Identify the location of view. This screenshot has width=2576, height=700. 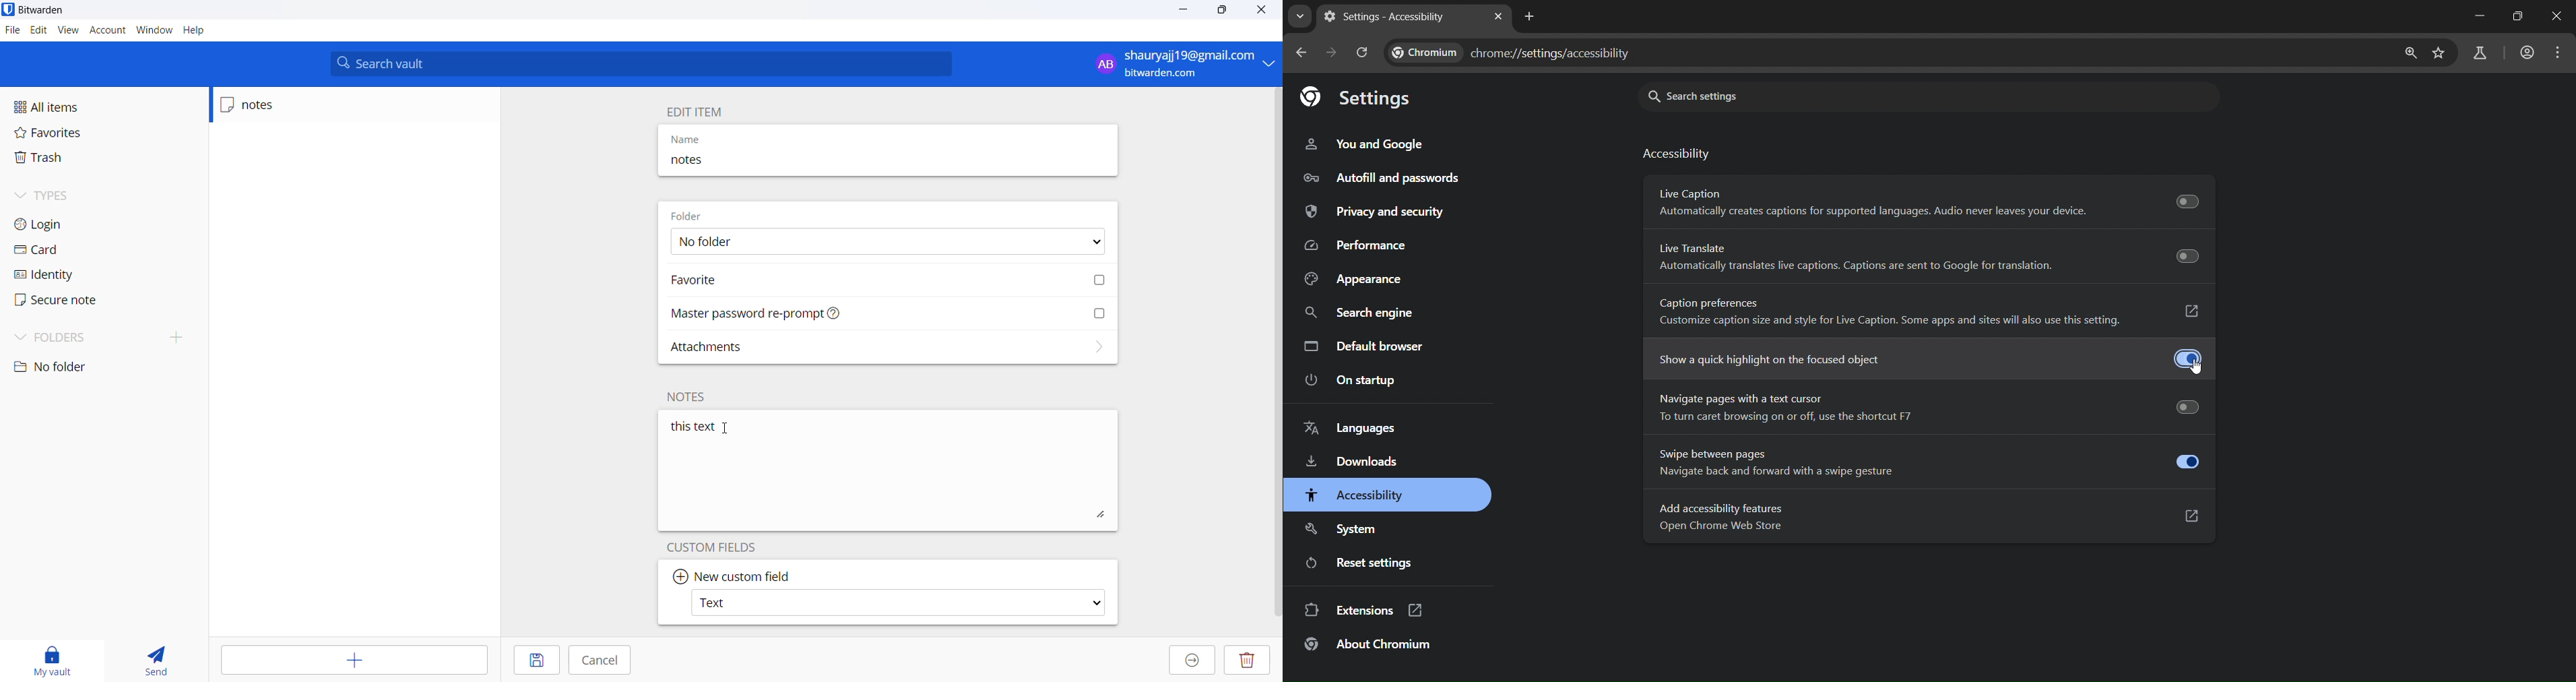
(67, 30).